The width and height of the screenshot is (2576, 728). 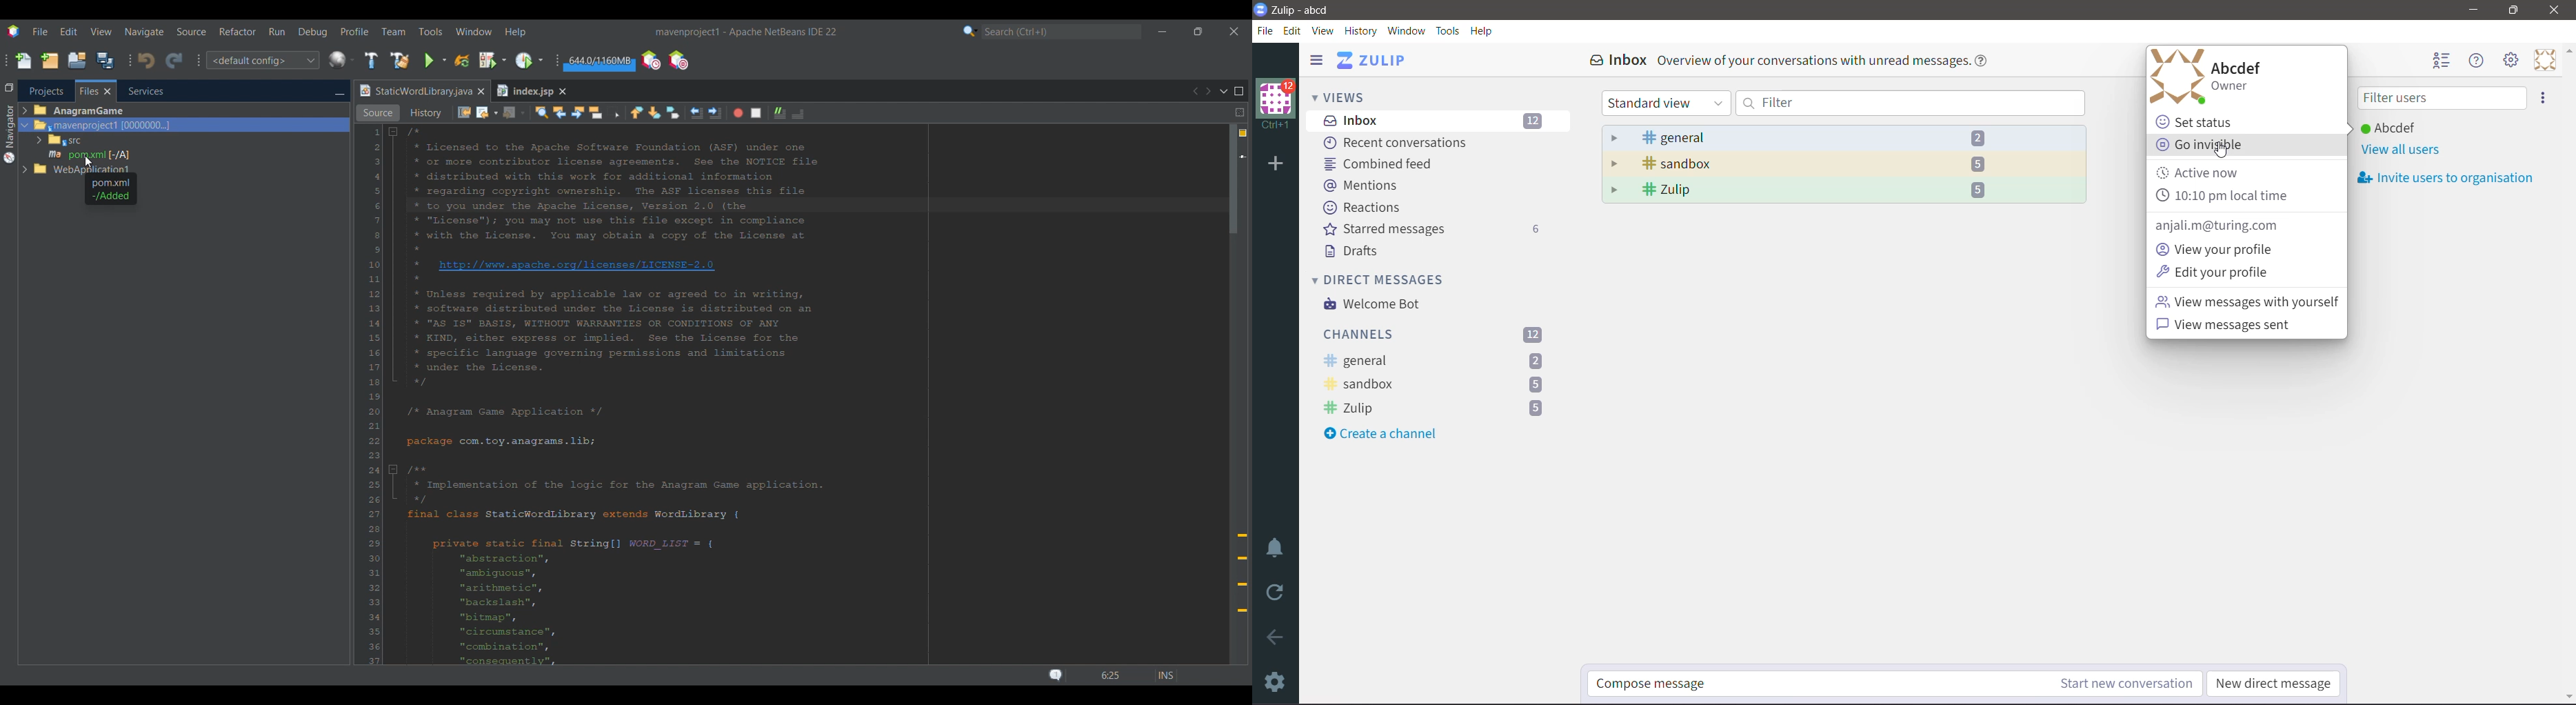 I want to click on general - 2, so click(x=1844, y=137).